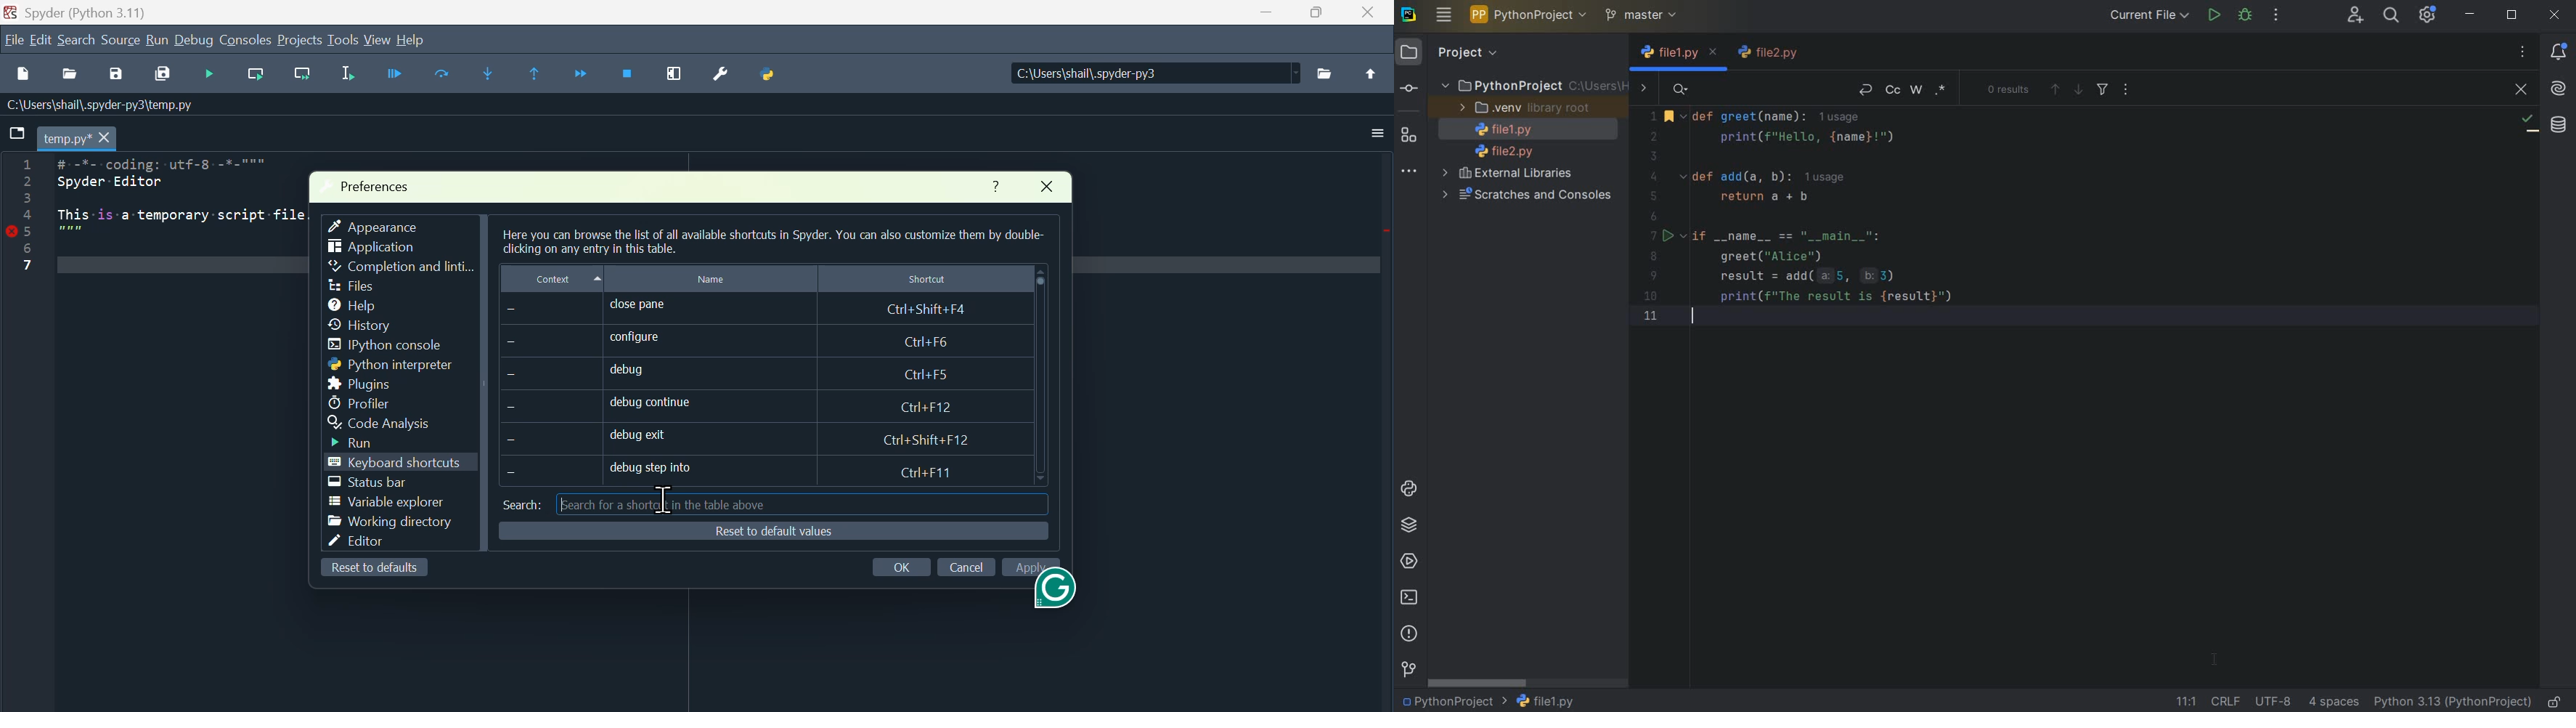 The height and width of the screenshot is (728, 2576). What do you see at coordinates (260, 76) in the screenshot?
I see `run current line` at bounding box center [260, 76].